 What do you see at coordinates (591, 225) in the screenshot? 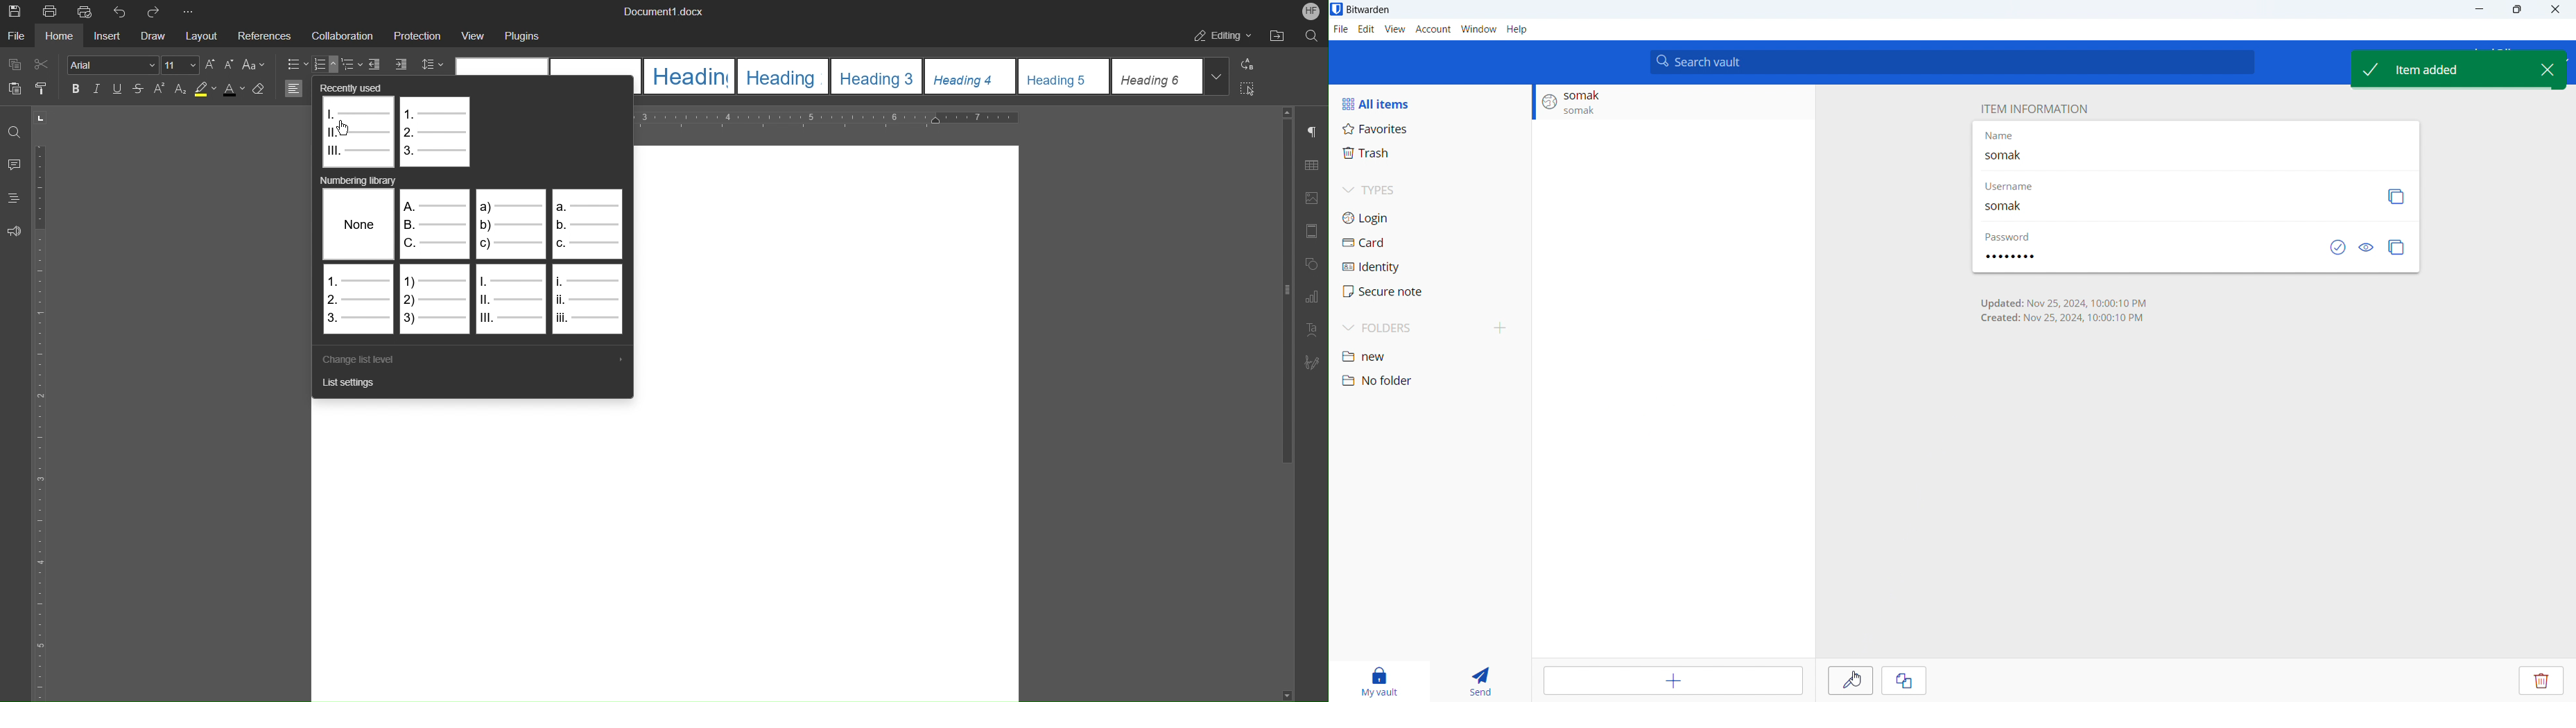
I see `Alphabet list 2` at bounding box center [591, 225].